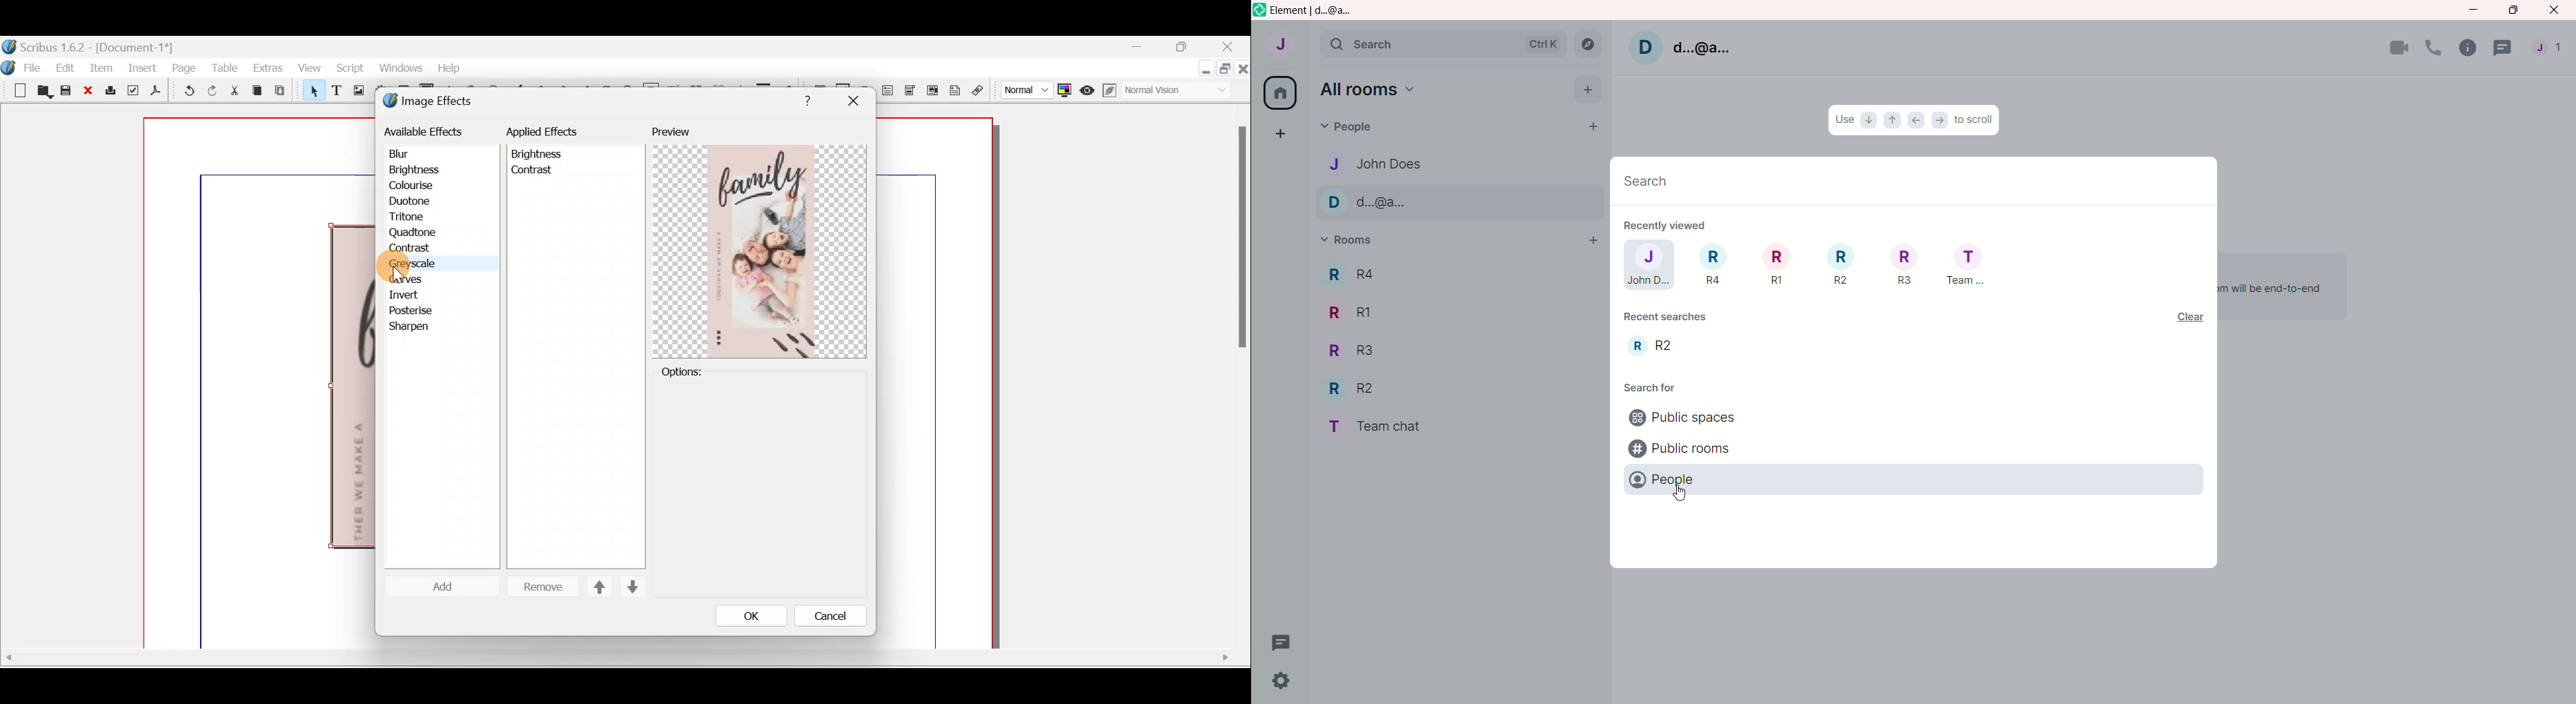 Image resolution: width=2576 pixels, height=728 pixels. Describe the element at coordinates (100, 67) in the screenshot. I see `Item` at that location.